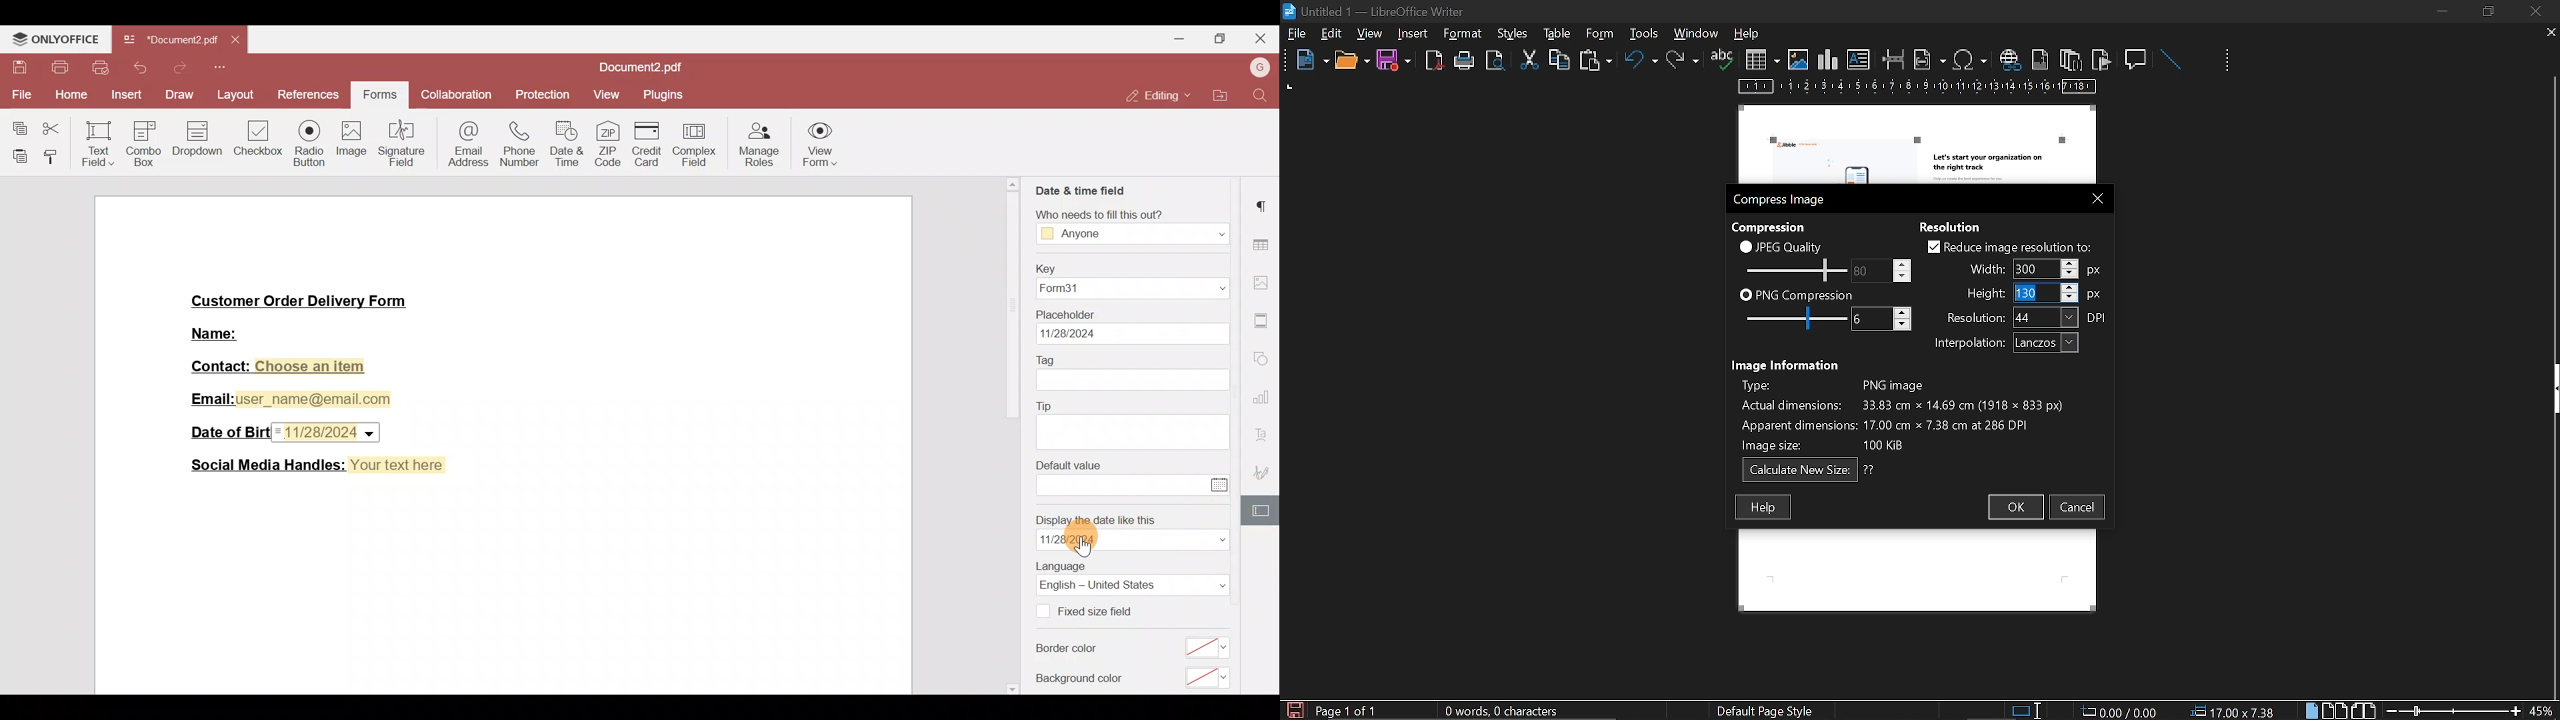  Describe the element at coordinates (2552, 389) in the screenshot. I see `side bar menu` at that location.